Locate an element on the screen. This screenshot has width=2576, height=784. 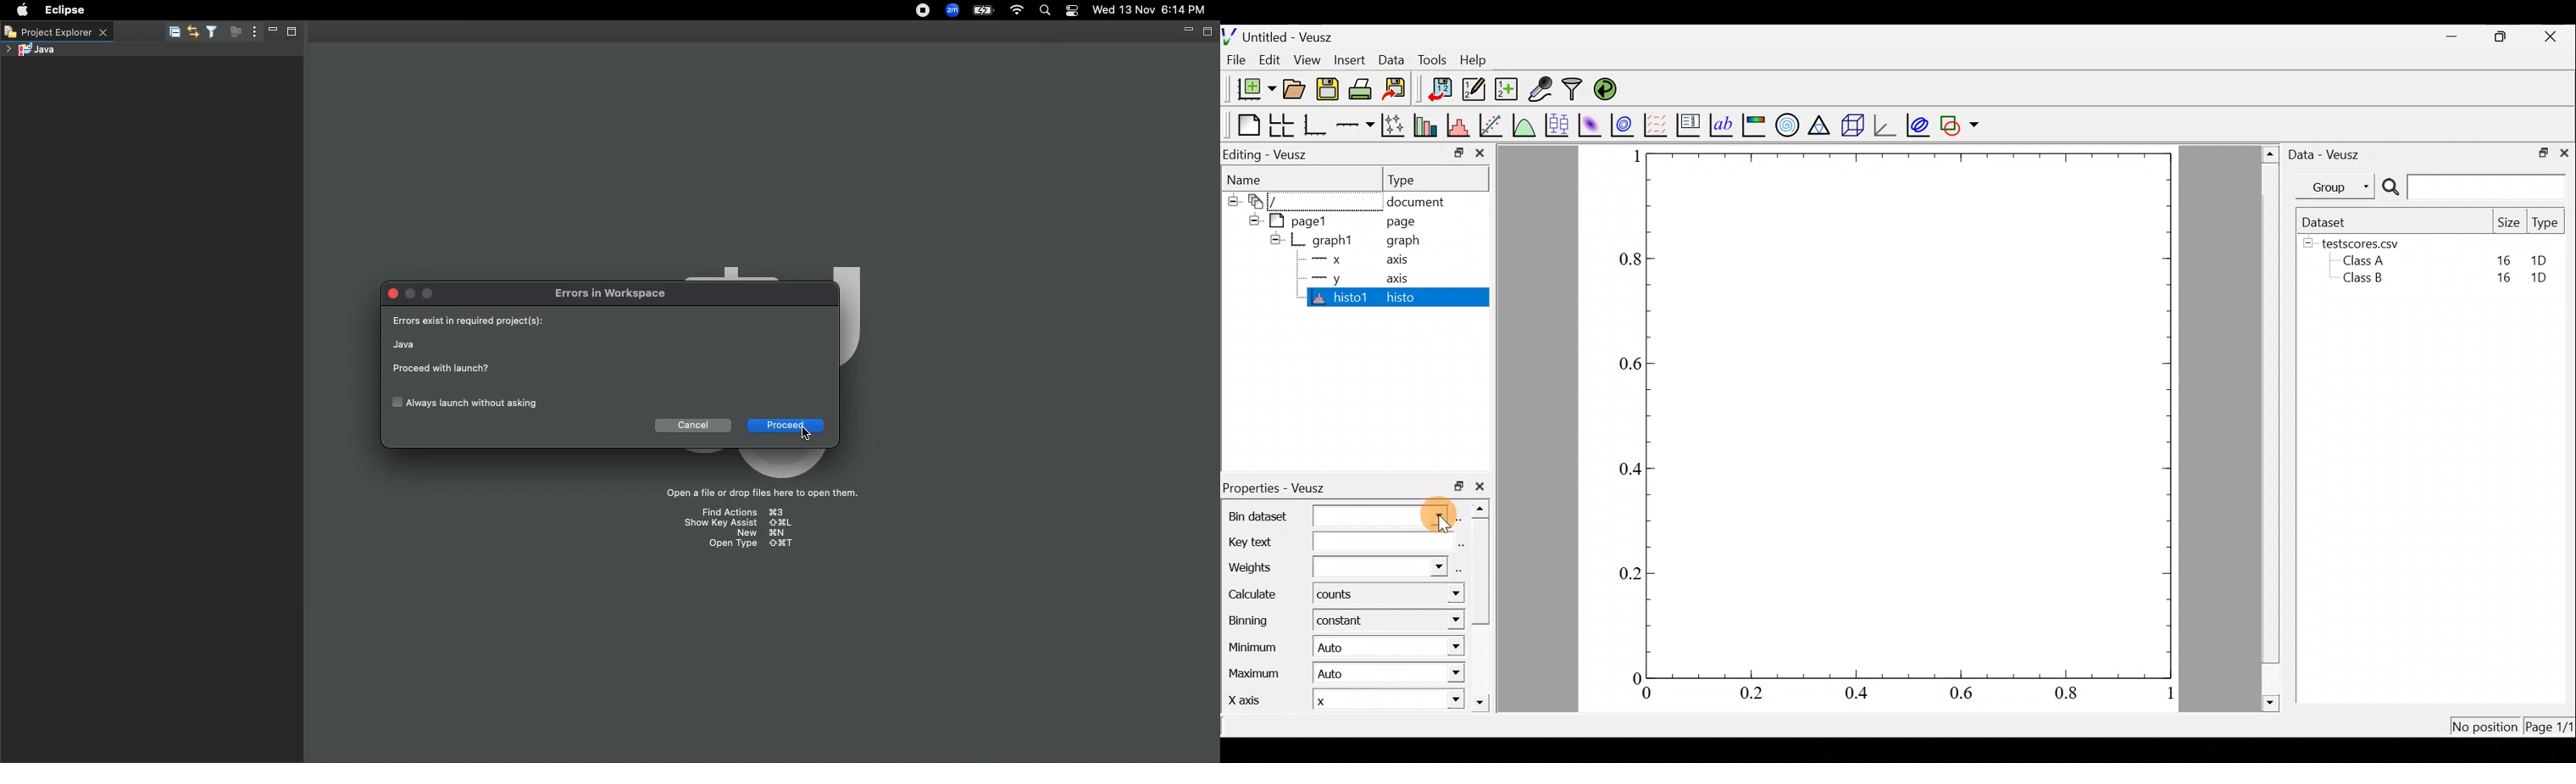
new ⌘N is located at coordinates (763, 533).